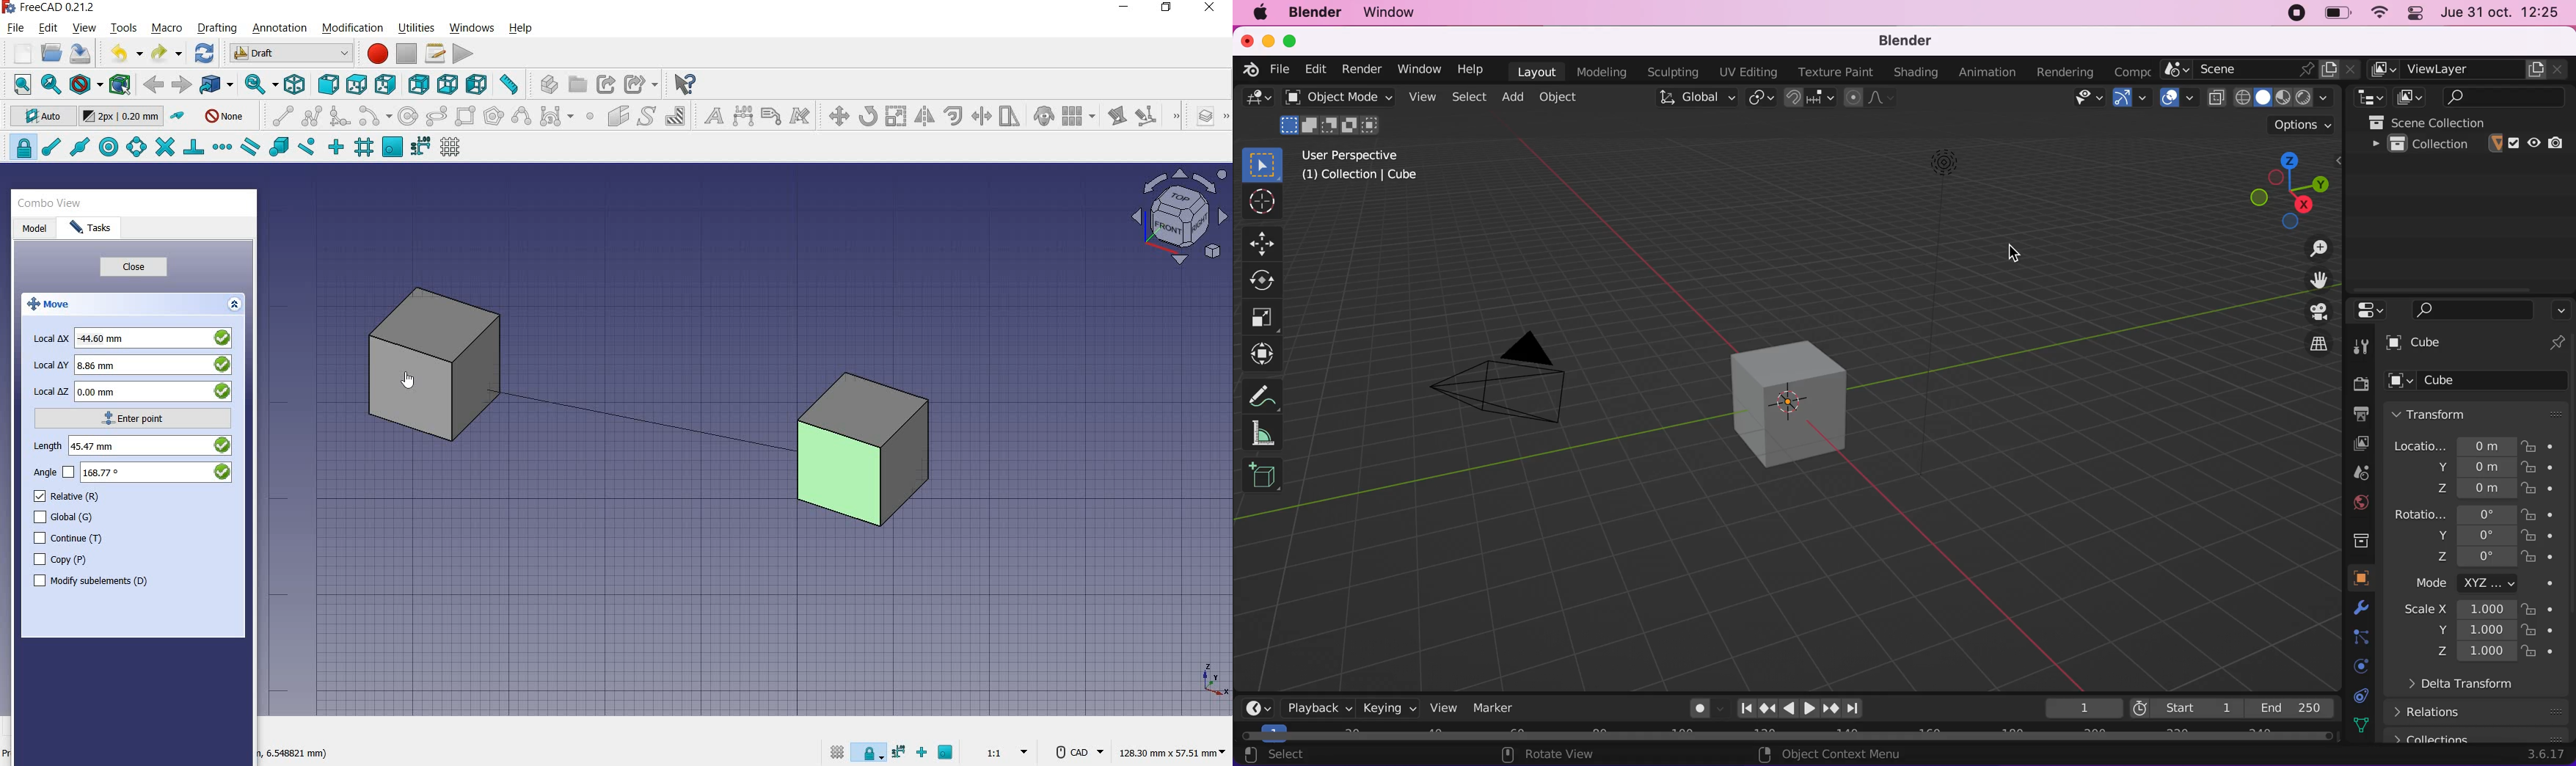 This screenshot has height=784, width=2576. I want to click on marker, so click(1498, 706).